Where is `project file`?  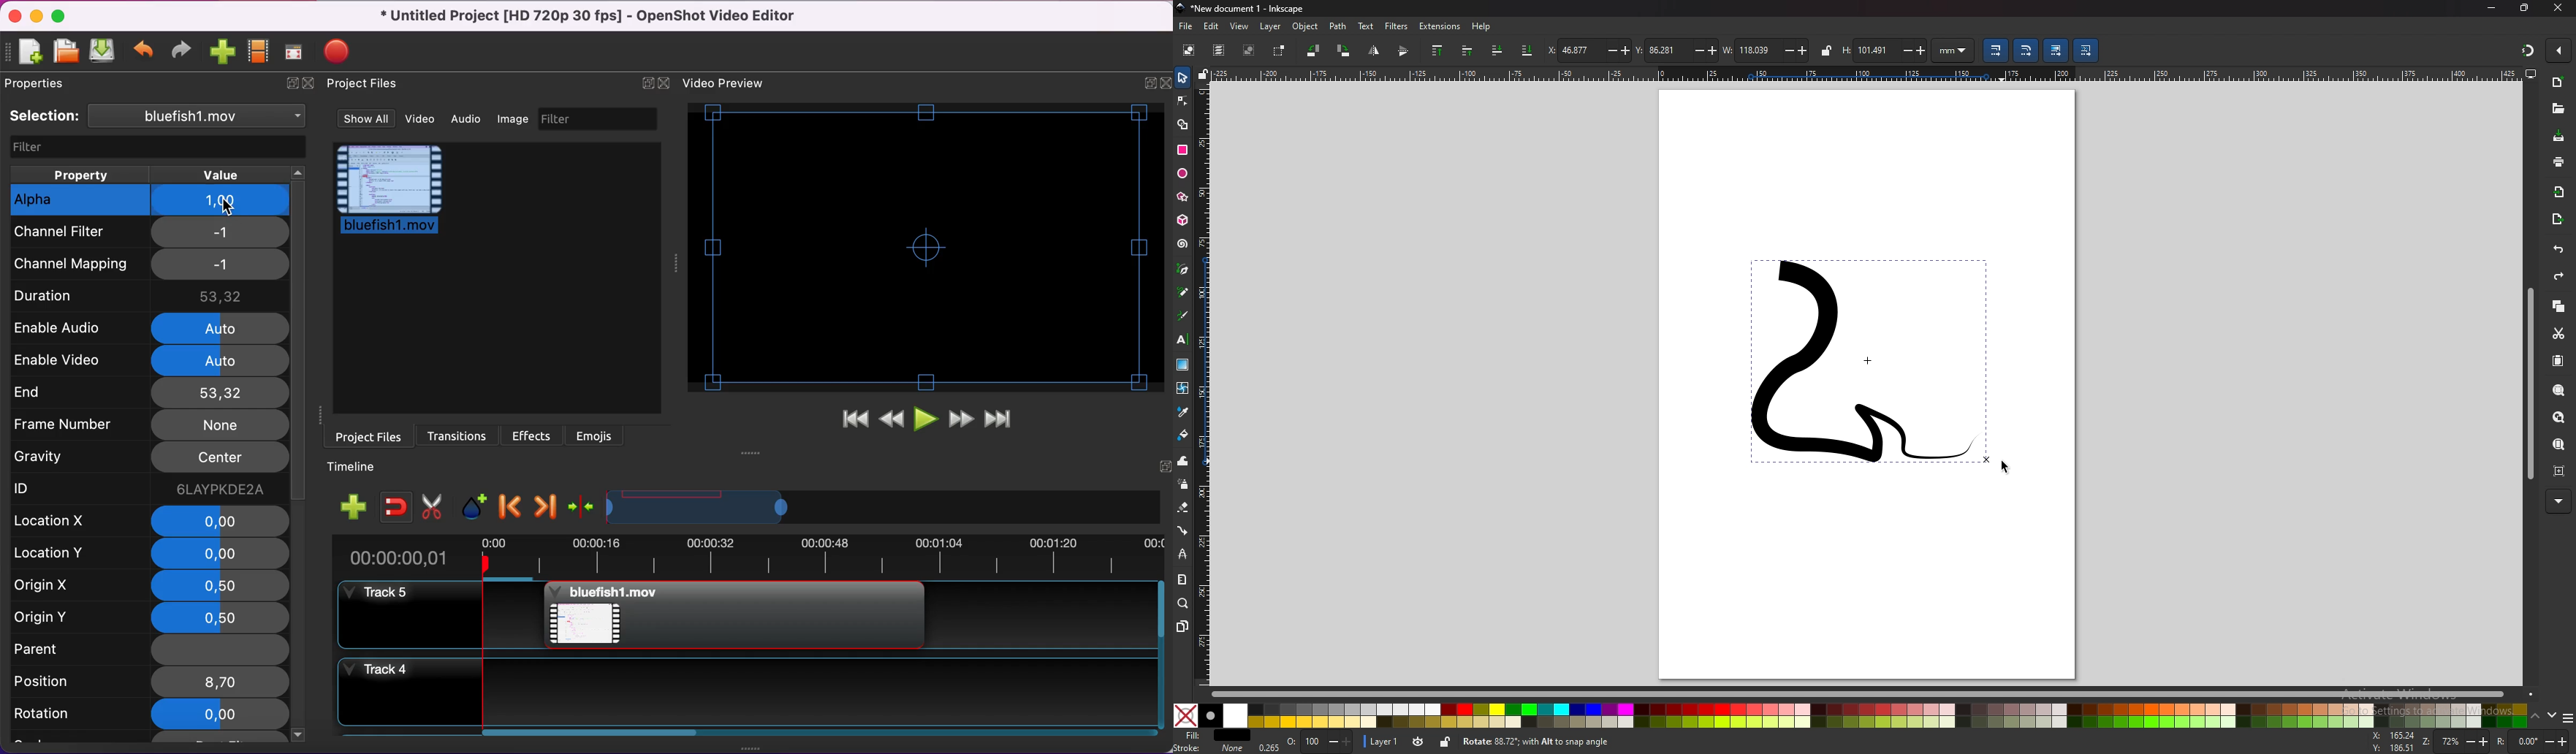
project file is located at coordinates (391, 190).